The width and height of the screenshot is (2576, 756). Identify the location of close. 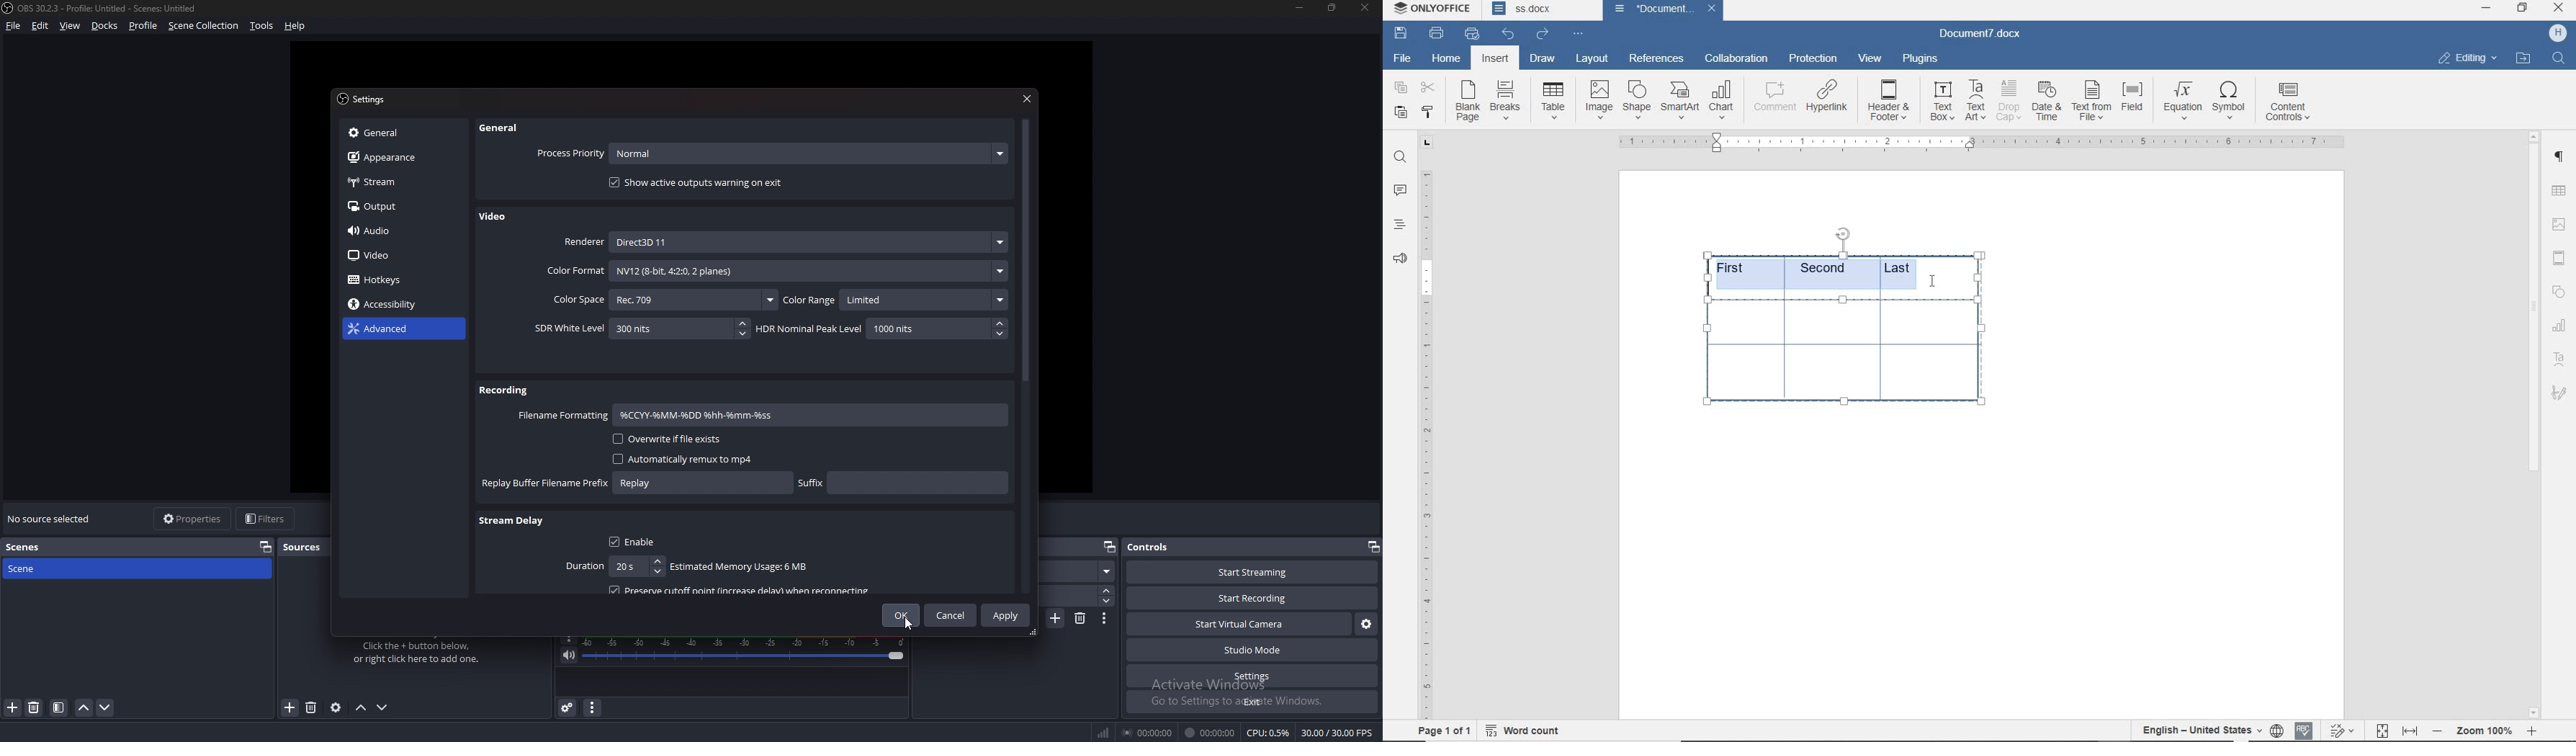
(1365, 7).